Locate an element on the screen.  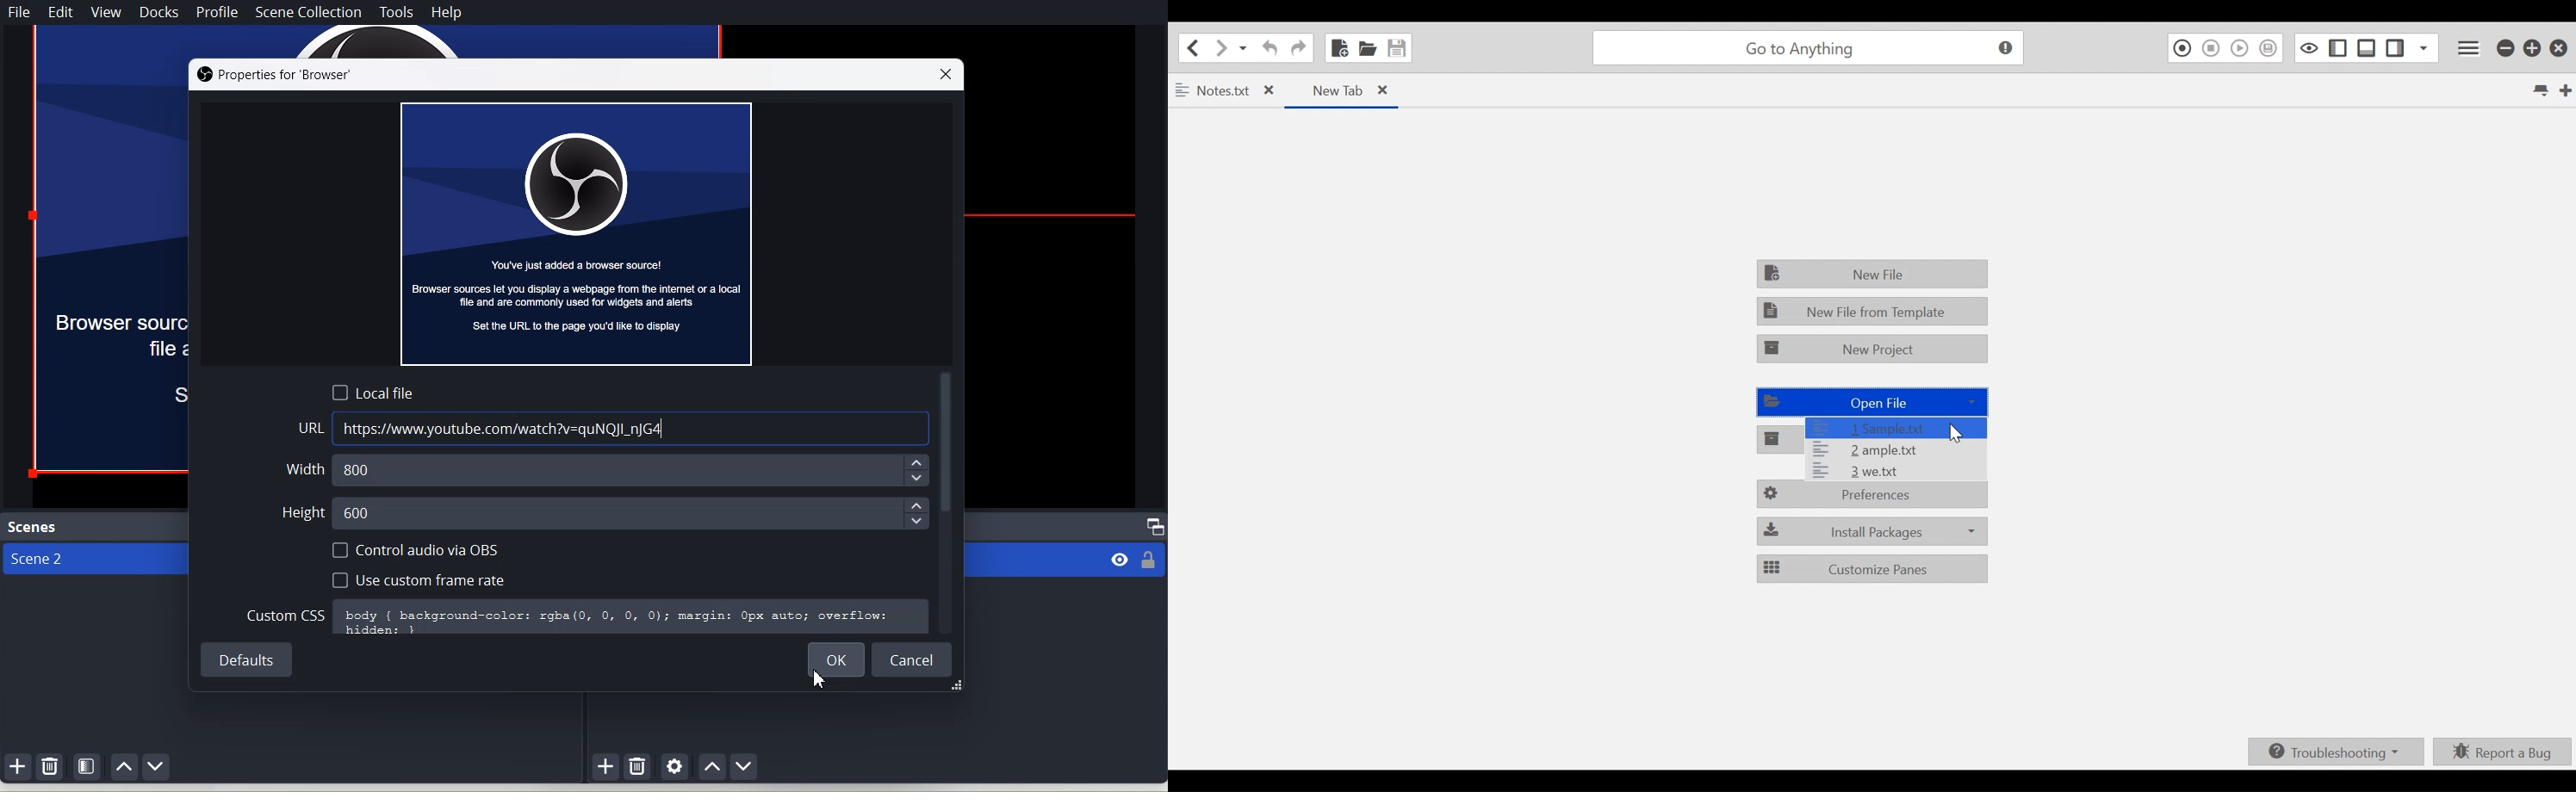
Move Source up is located at coordinates (711, 766).